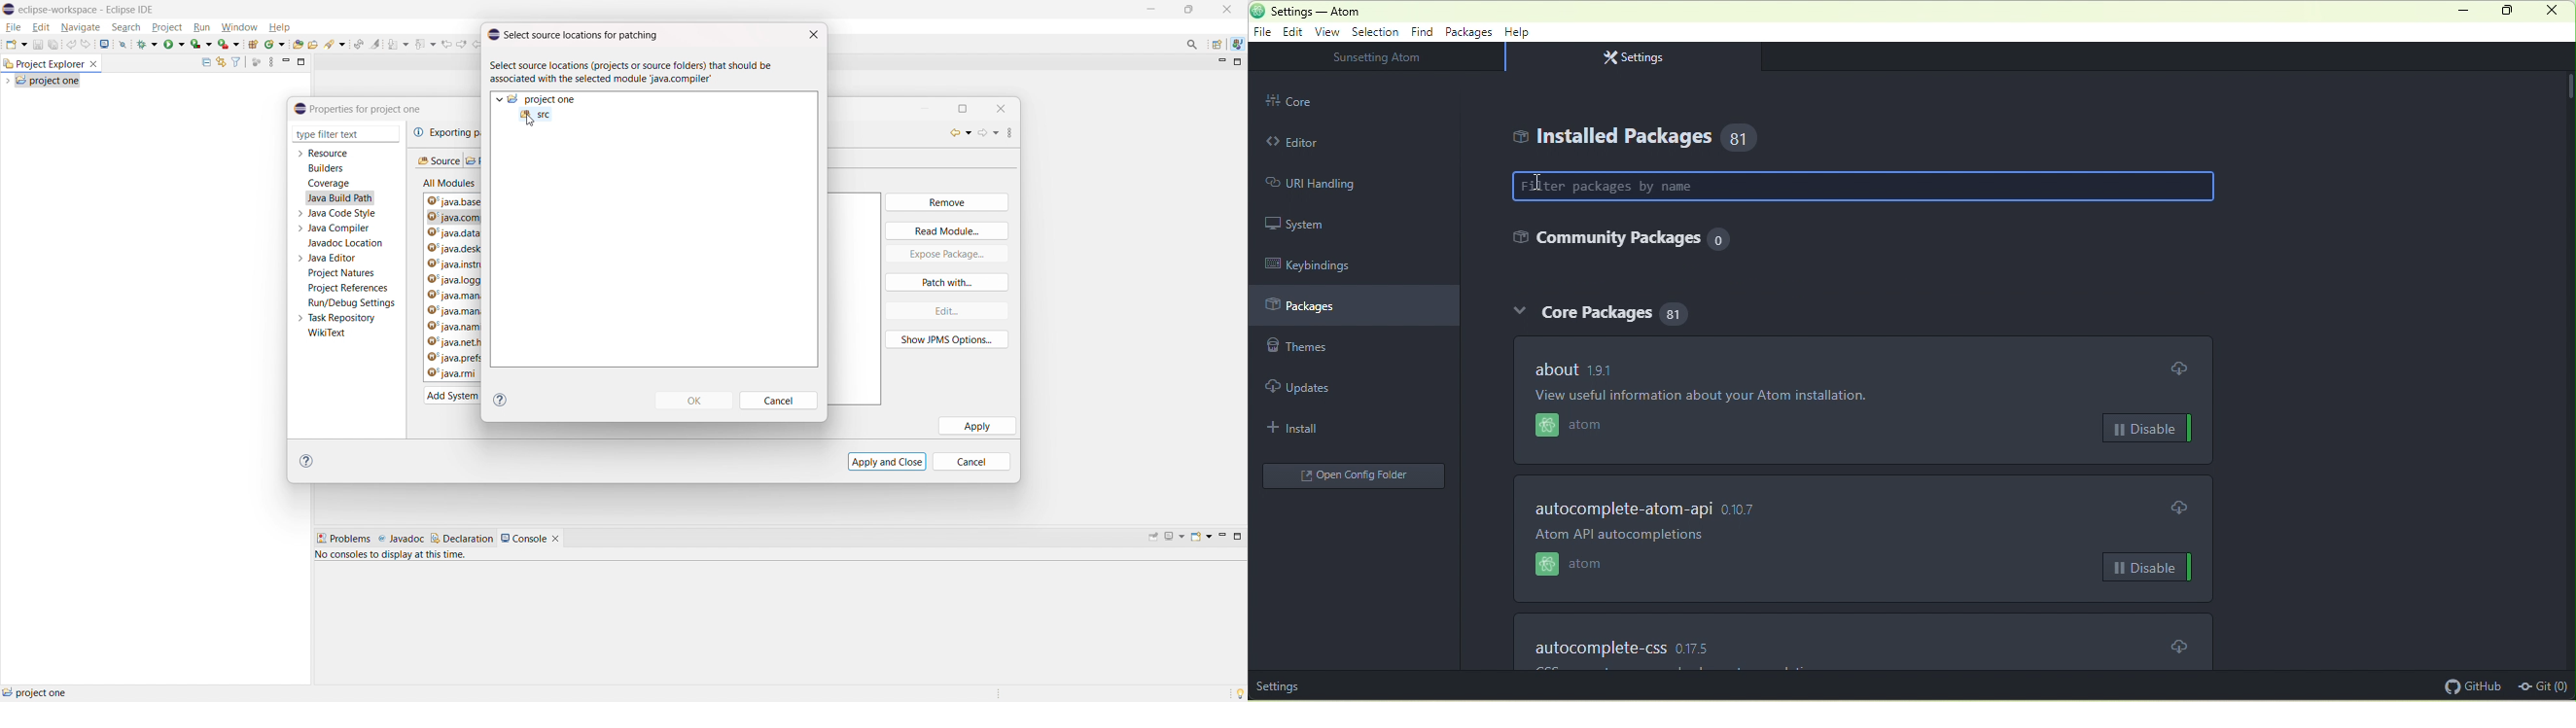  I want to click on select source locations for patching, so click(573, 34).